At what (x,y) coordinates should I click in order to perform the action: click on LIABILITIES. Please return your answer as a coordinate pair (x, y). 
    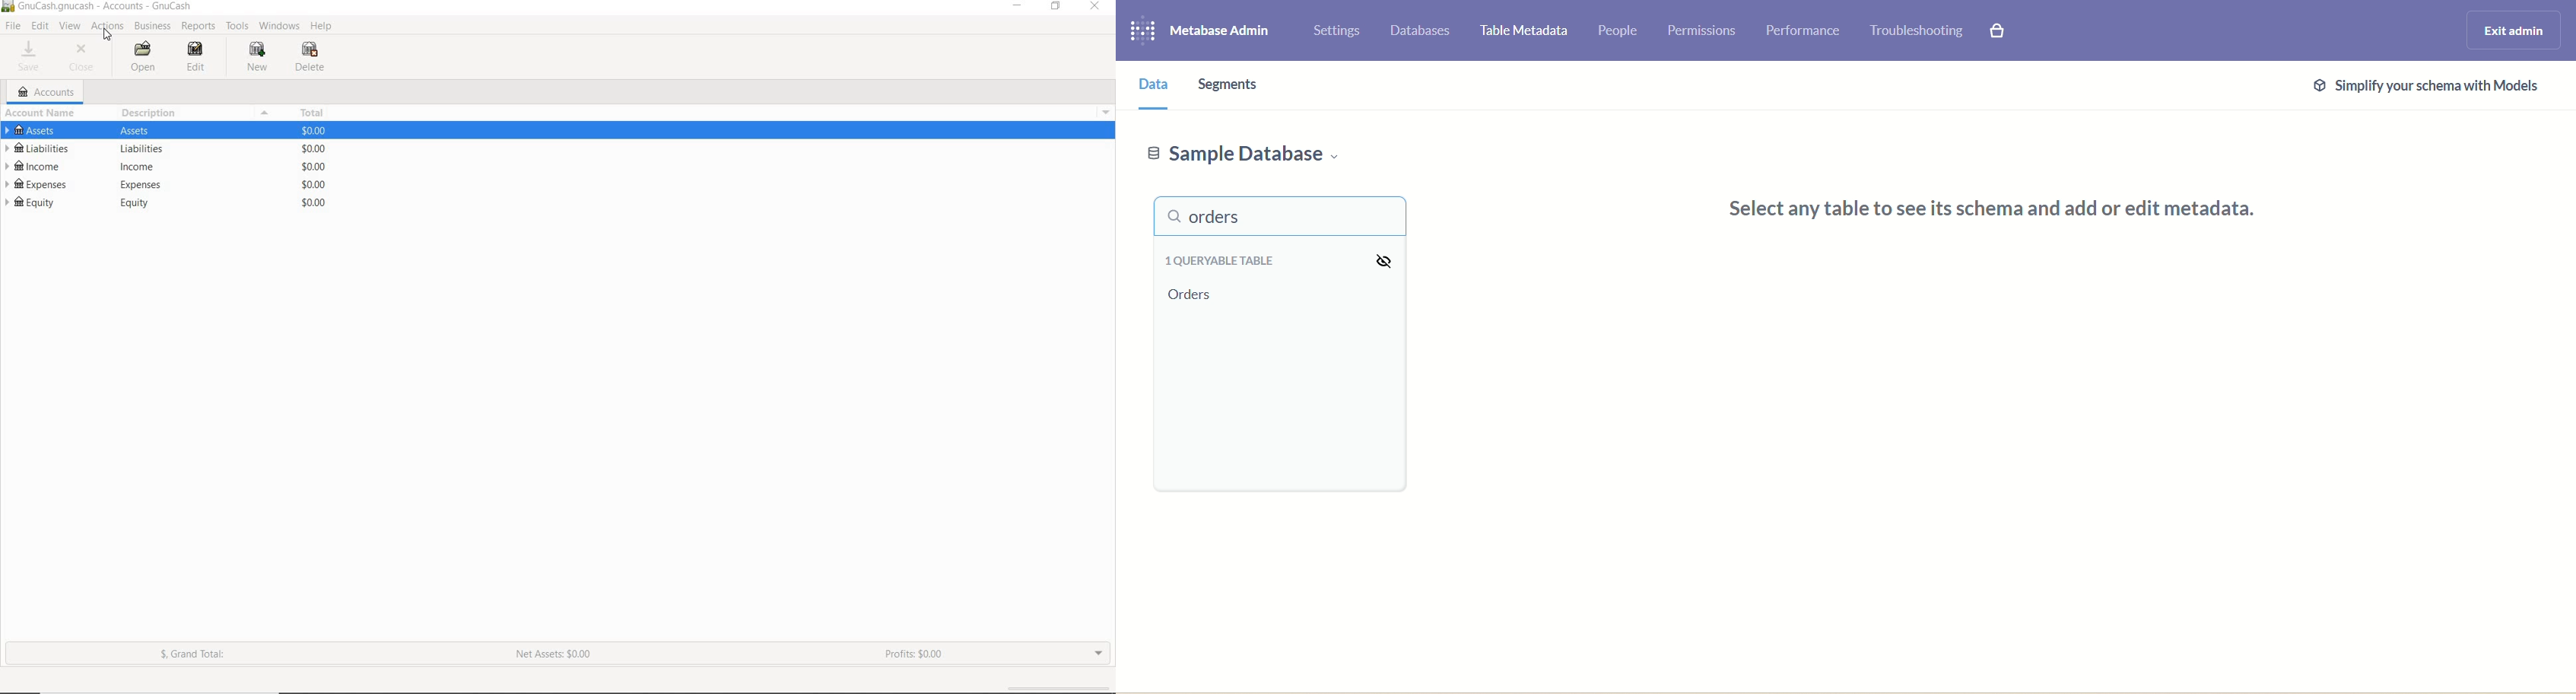
    Looking at the image, I should click on (168, 148).